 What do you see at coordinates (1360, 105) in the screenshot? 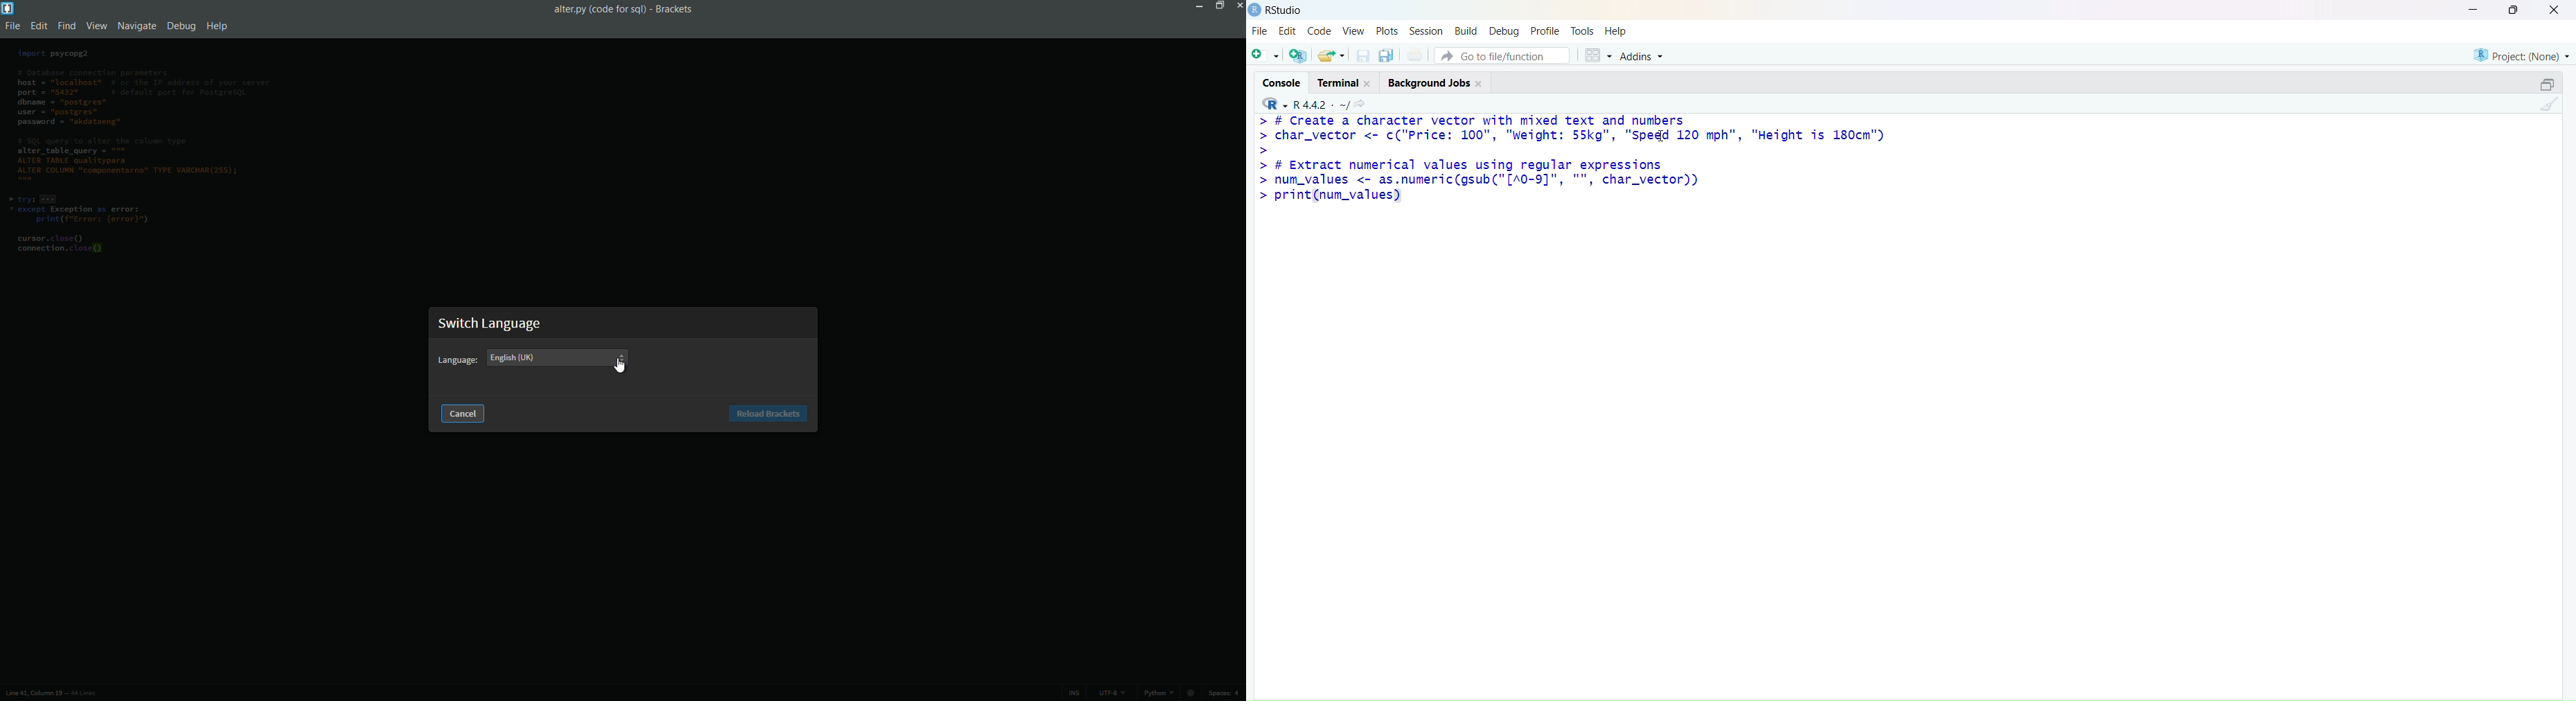
I see `share` at bounding box center [1360, 105].